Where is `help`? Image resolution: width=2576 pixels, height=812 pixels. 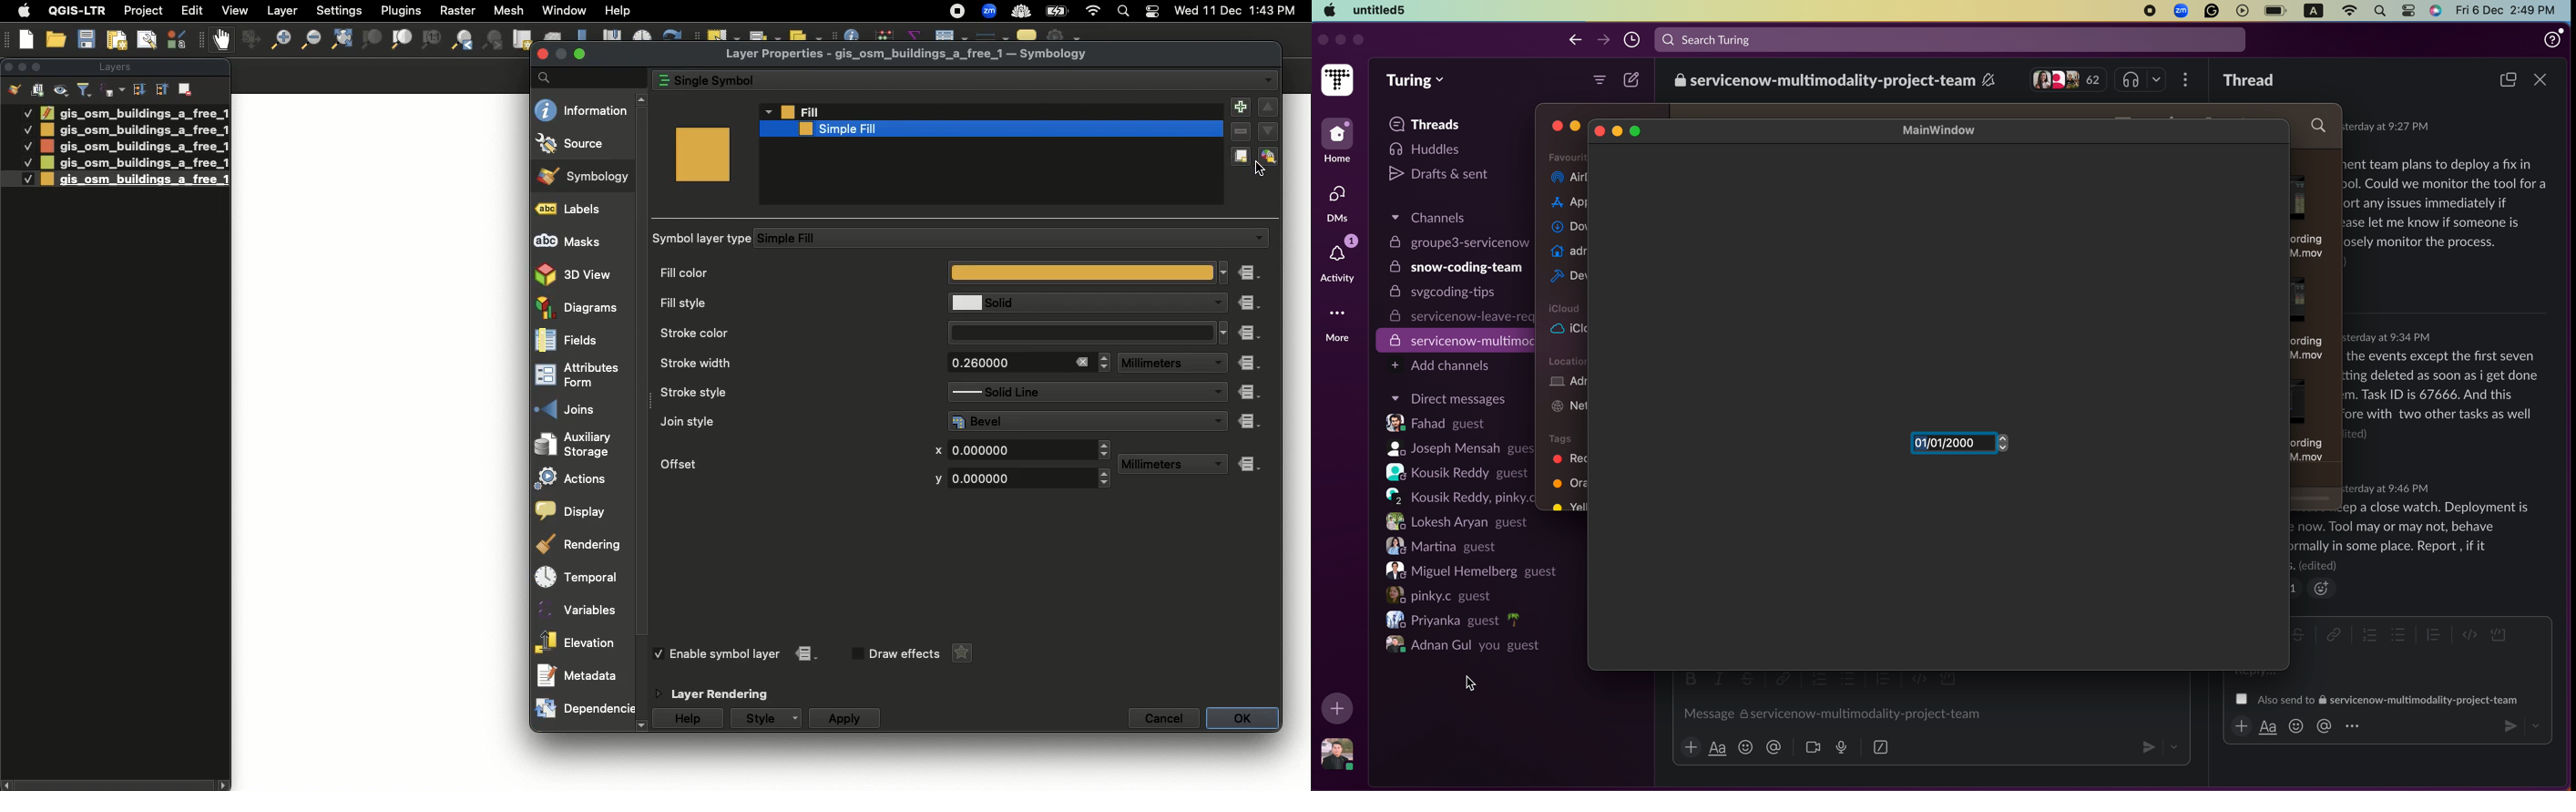
help is located at coordinates (2553, 37).